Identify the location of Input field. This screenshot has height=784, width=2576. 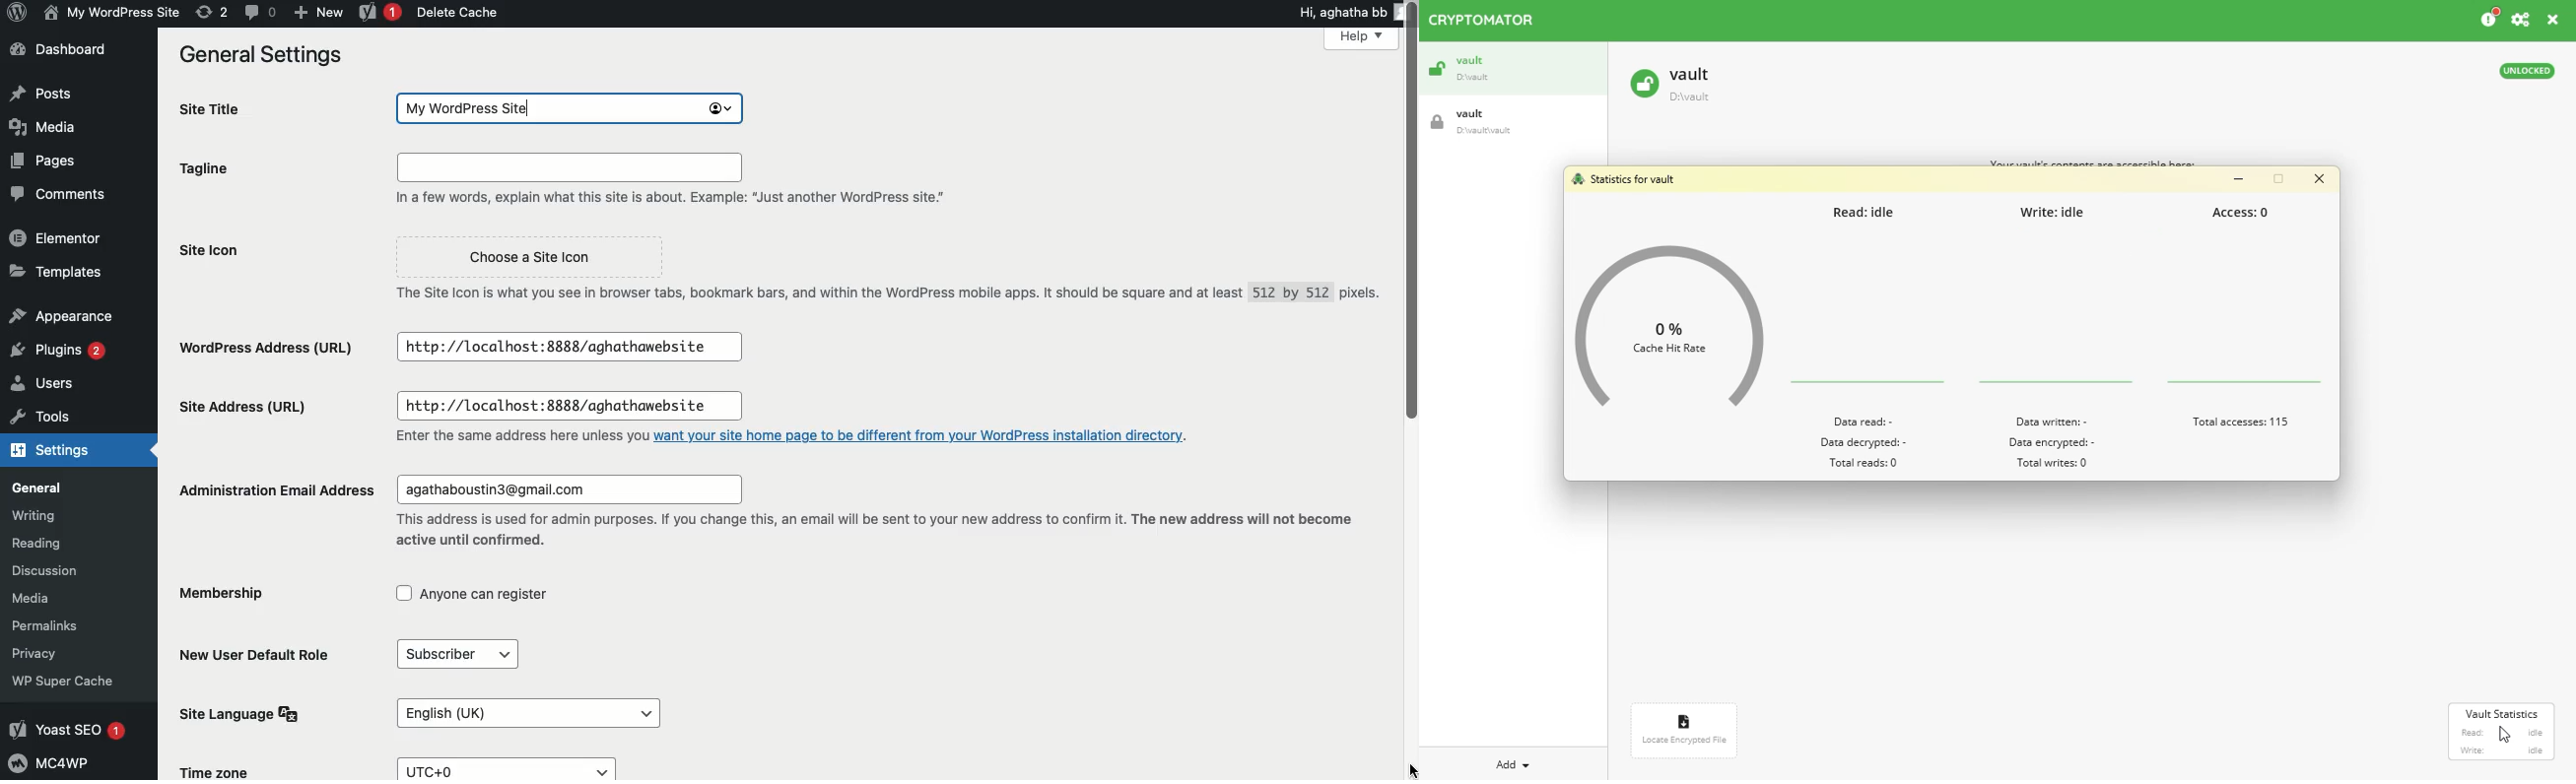
(573, 166).